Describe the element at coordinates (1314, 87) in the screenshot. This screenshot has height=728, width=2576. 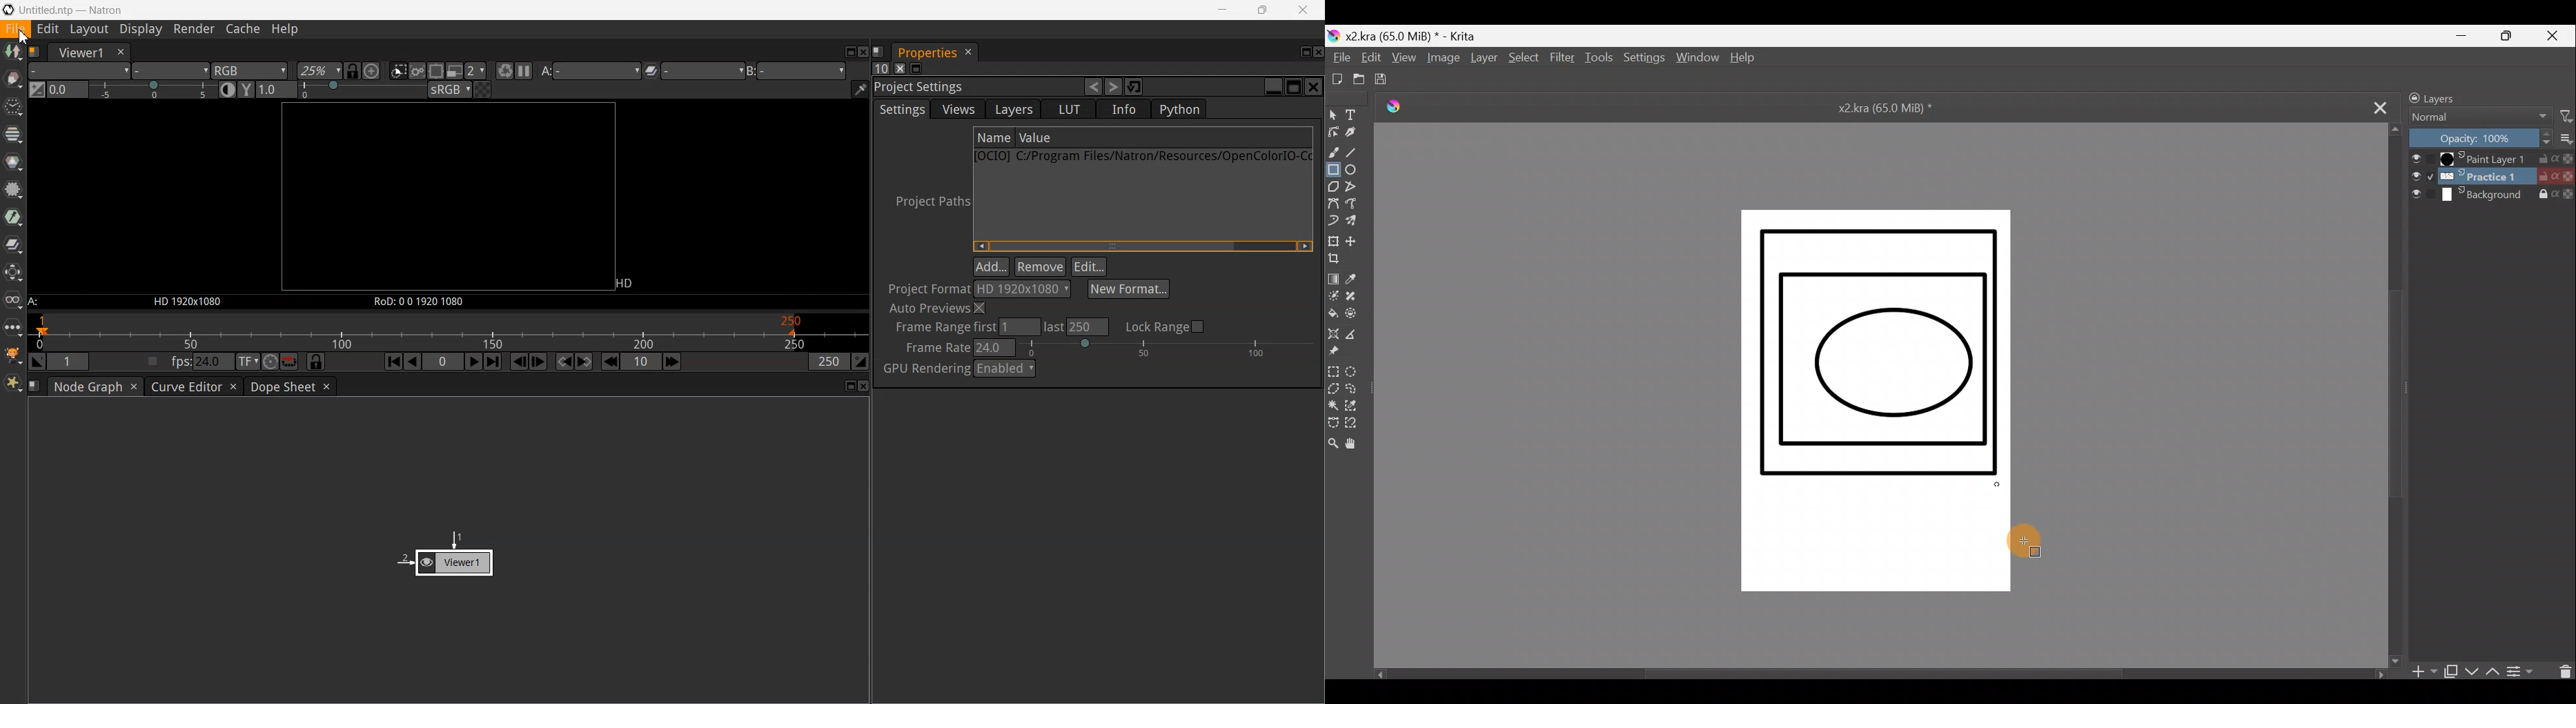
I see `Close` at that location.